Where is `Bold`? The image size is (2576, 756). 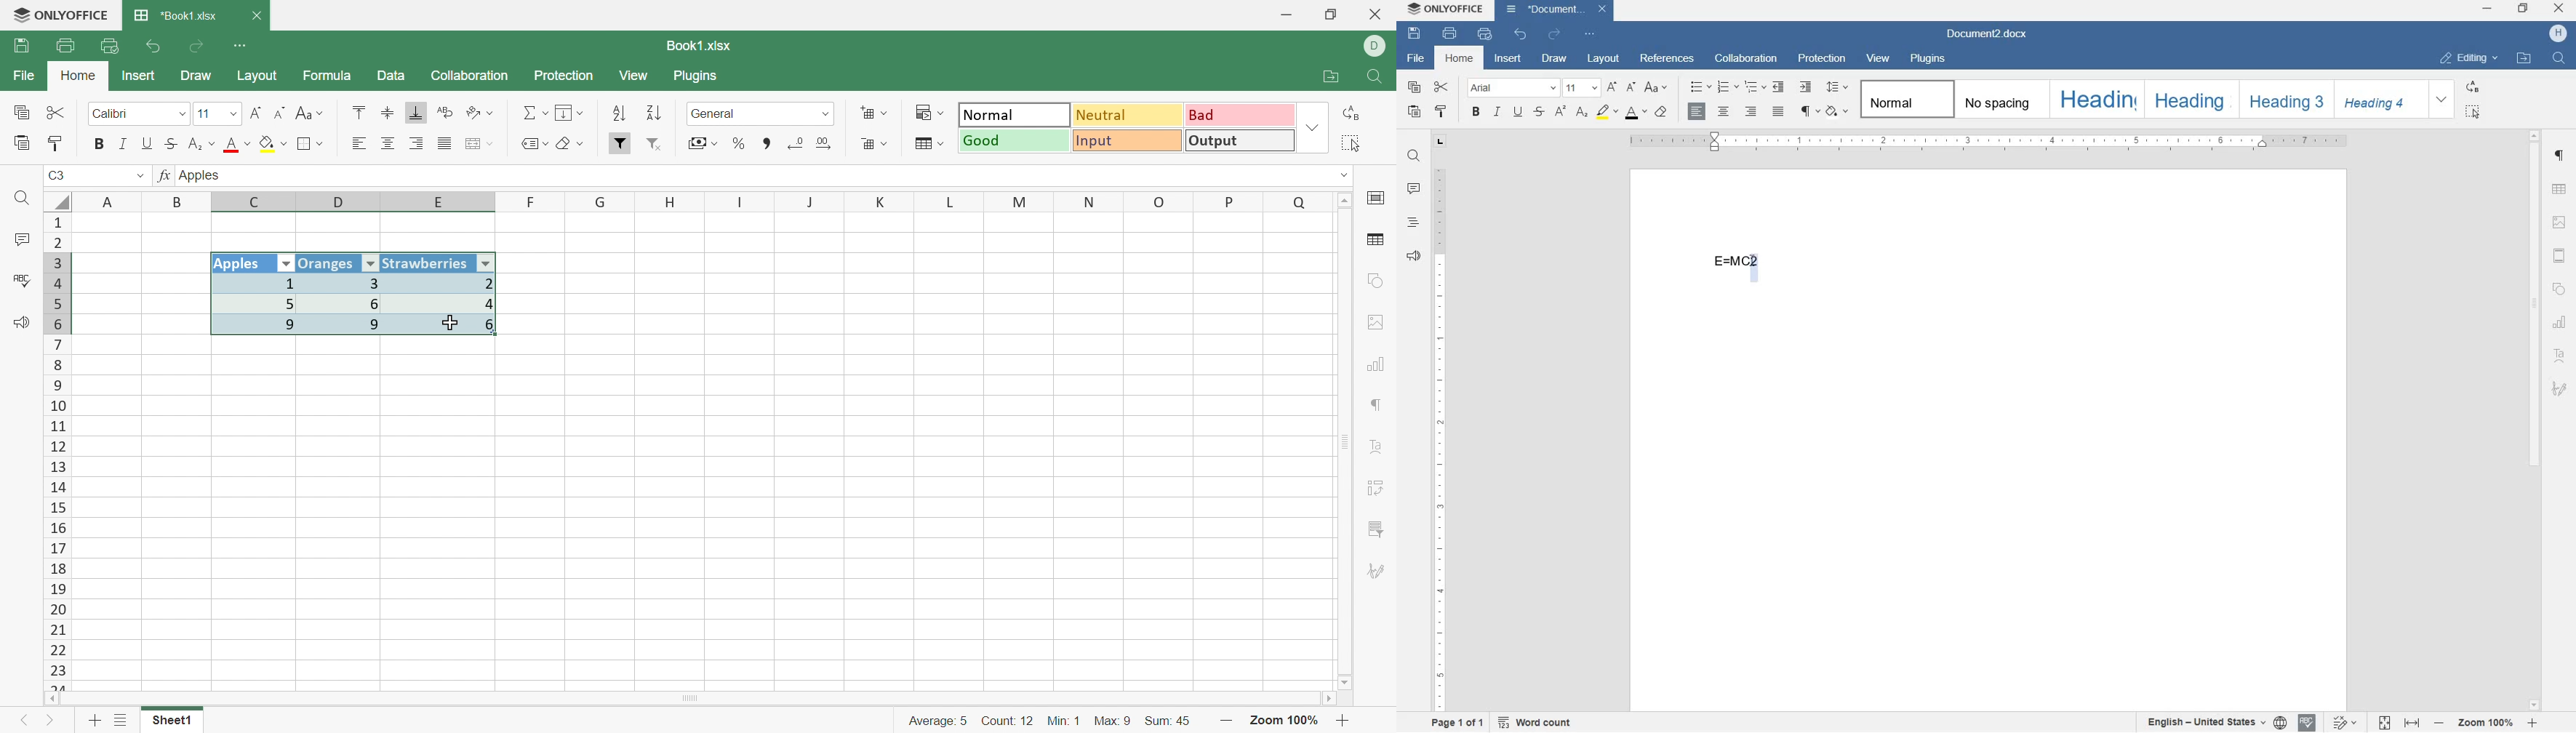 Bold is located at coordinates (100, 143).